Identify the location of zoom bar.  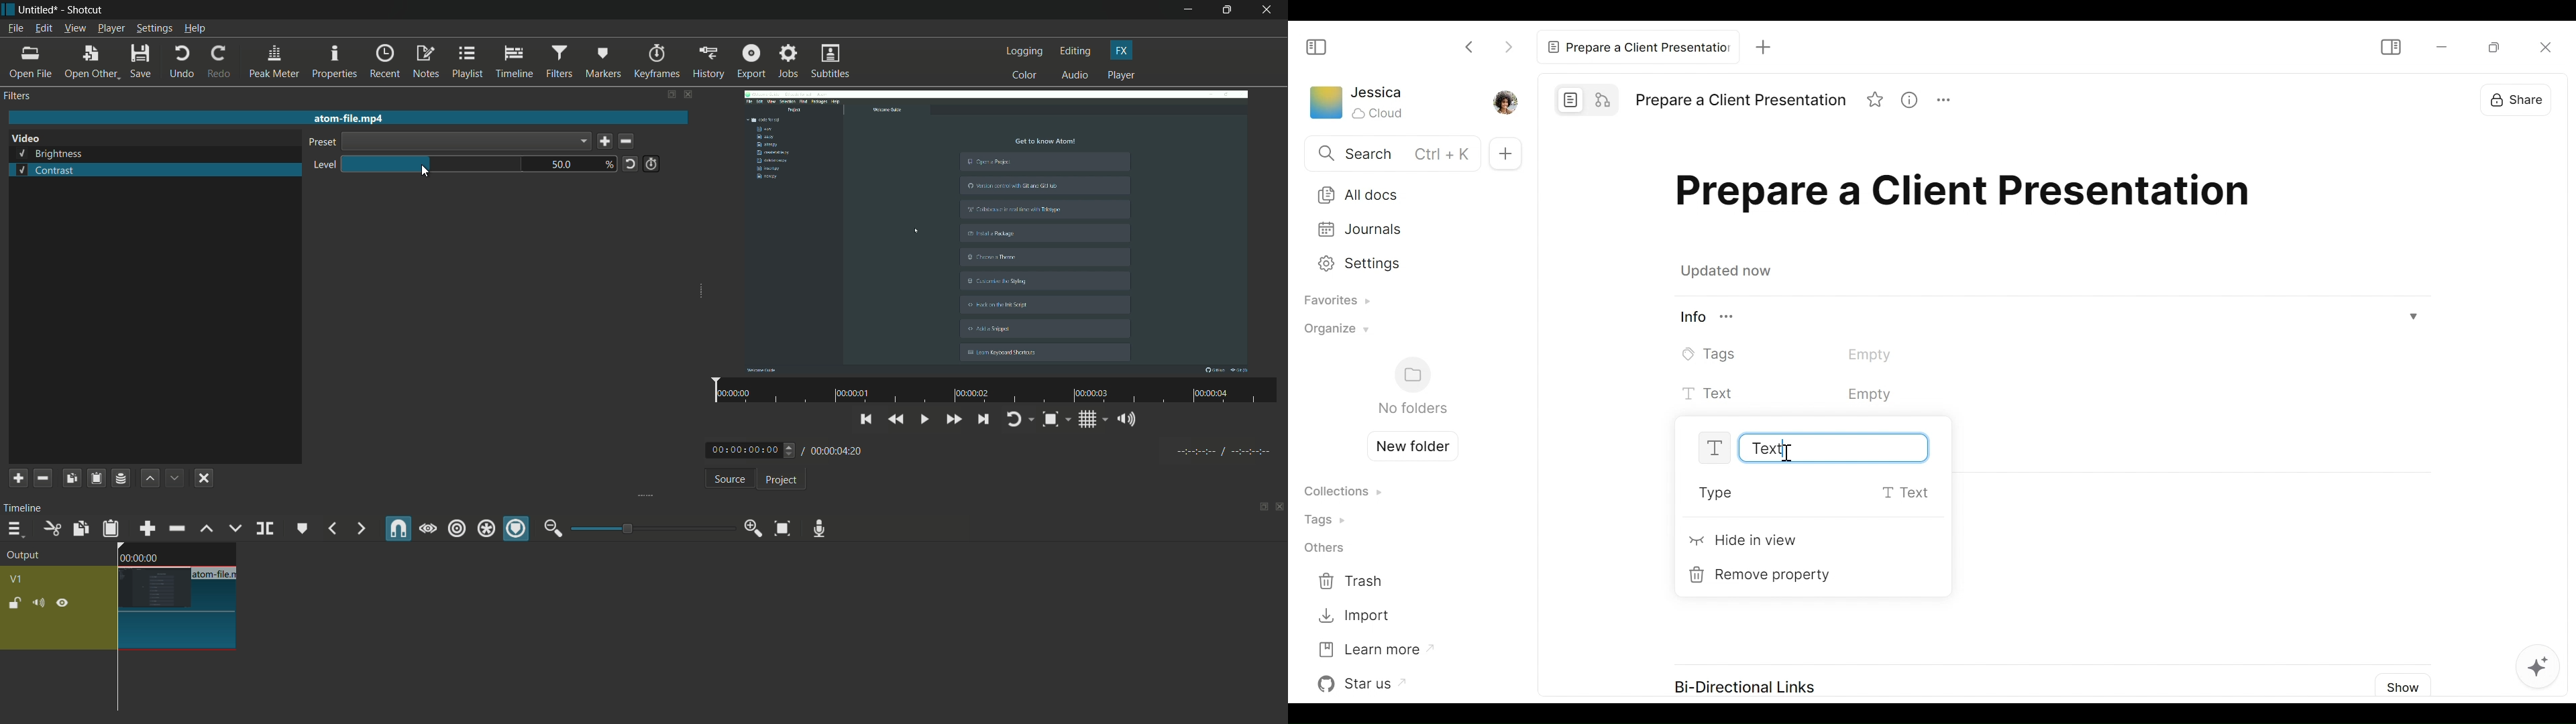
(647, 528).